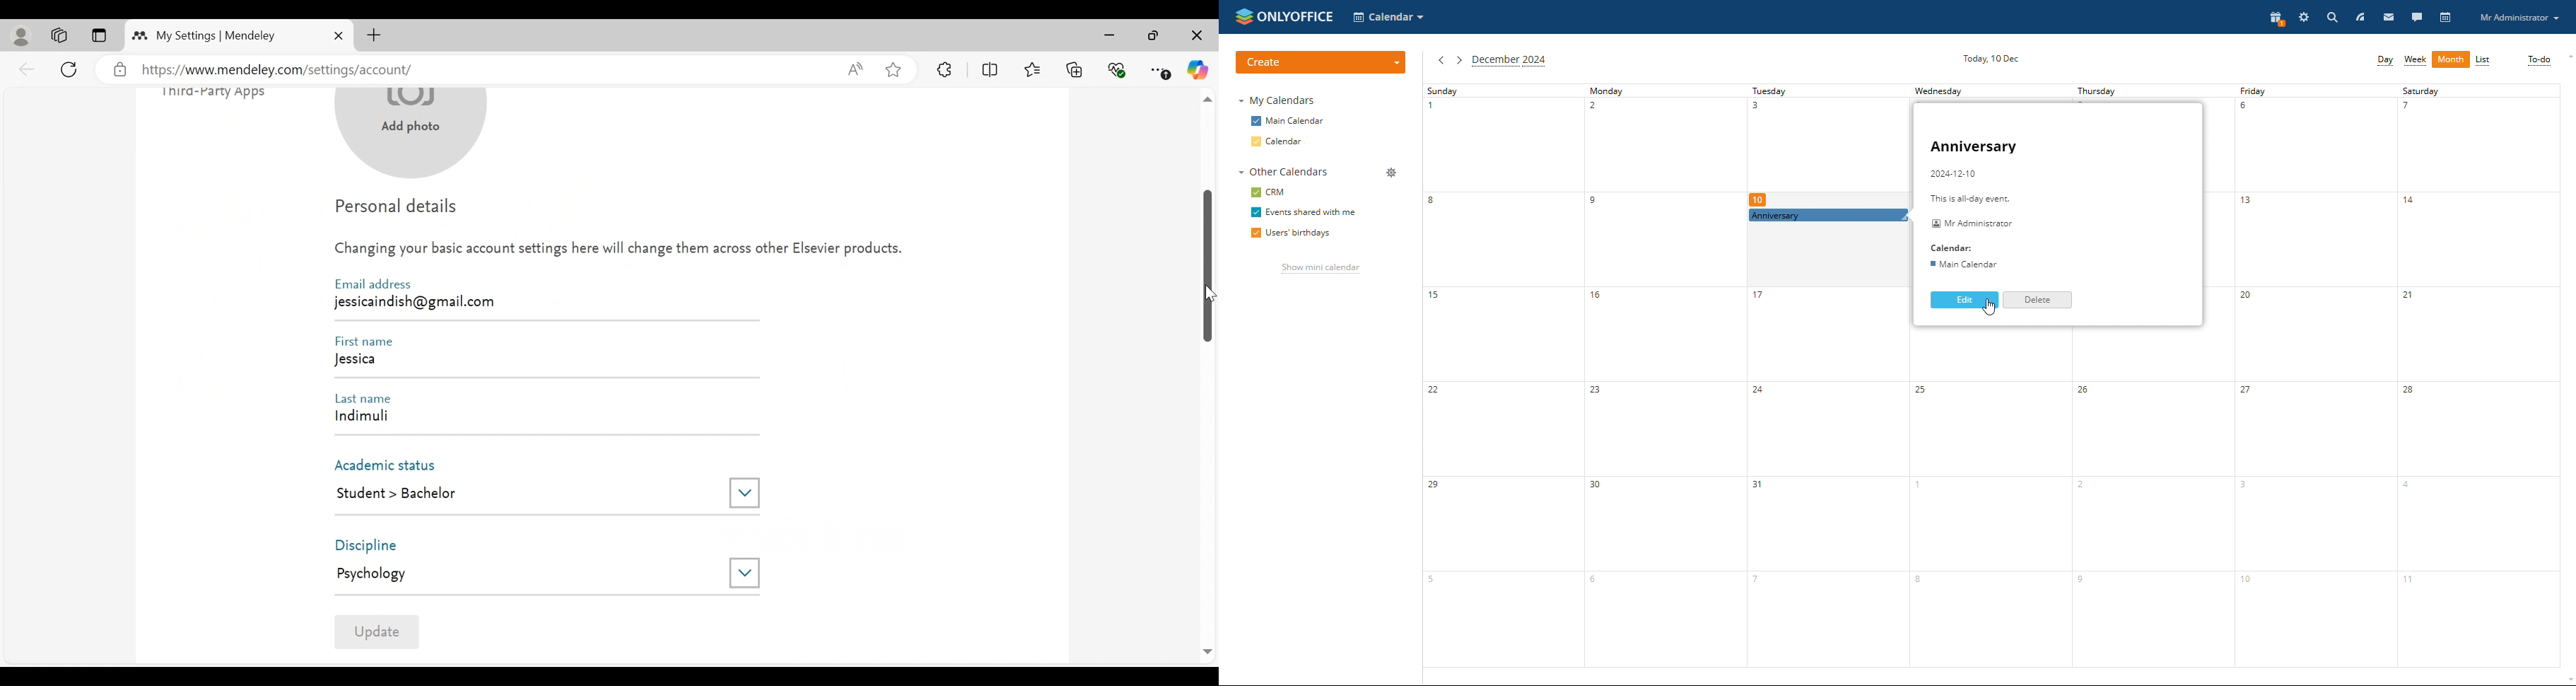 The height and width of the screenshot is (700, 2576). What do you see at coordinates (412, 135) in the screenshot?
I see `Add phoyo` at bounding box center [412, 135].